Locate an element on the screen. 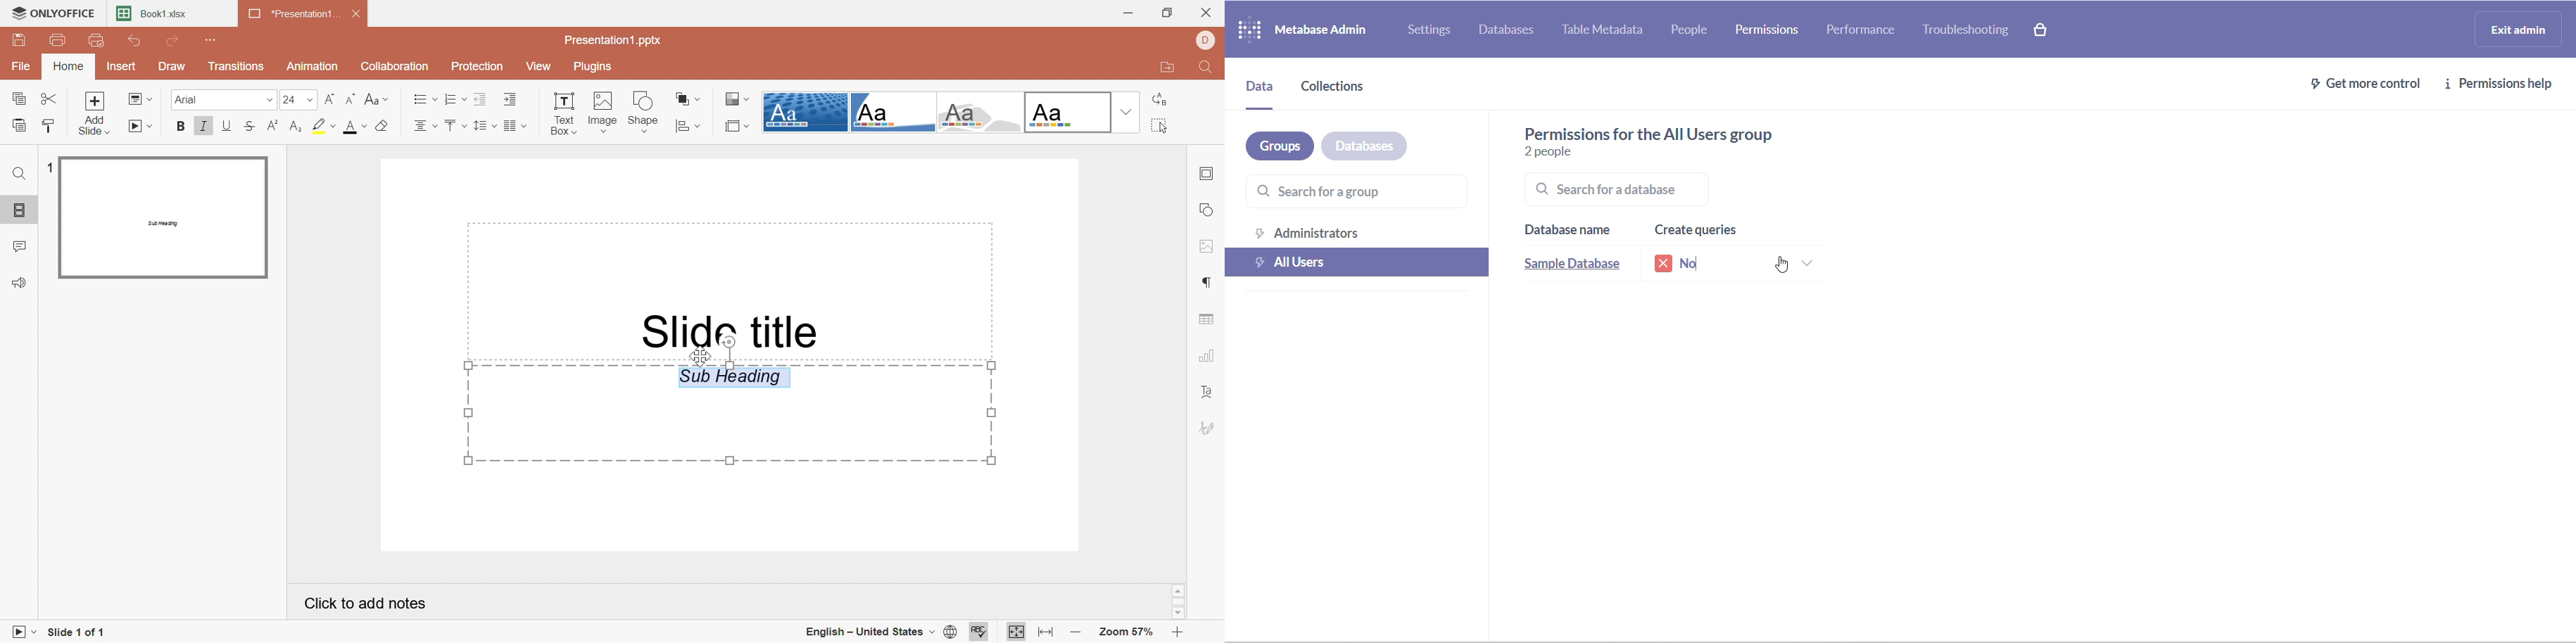 The width and height of the screenshot is (2576, 644). Sub Heading is located at coordinates (726, 414).